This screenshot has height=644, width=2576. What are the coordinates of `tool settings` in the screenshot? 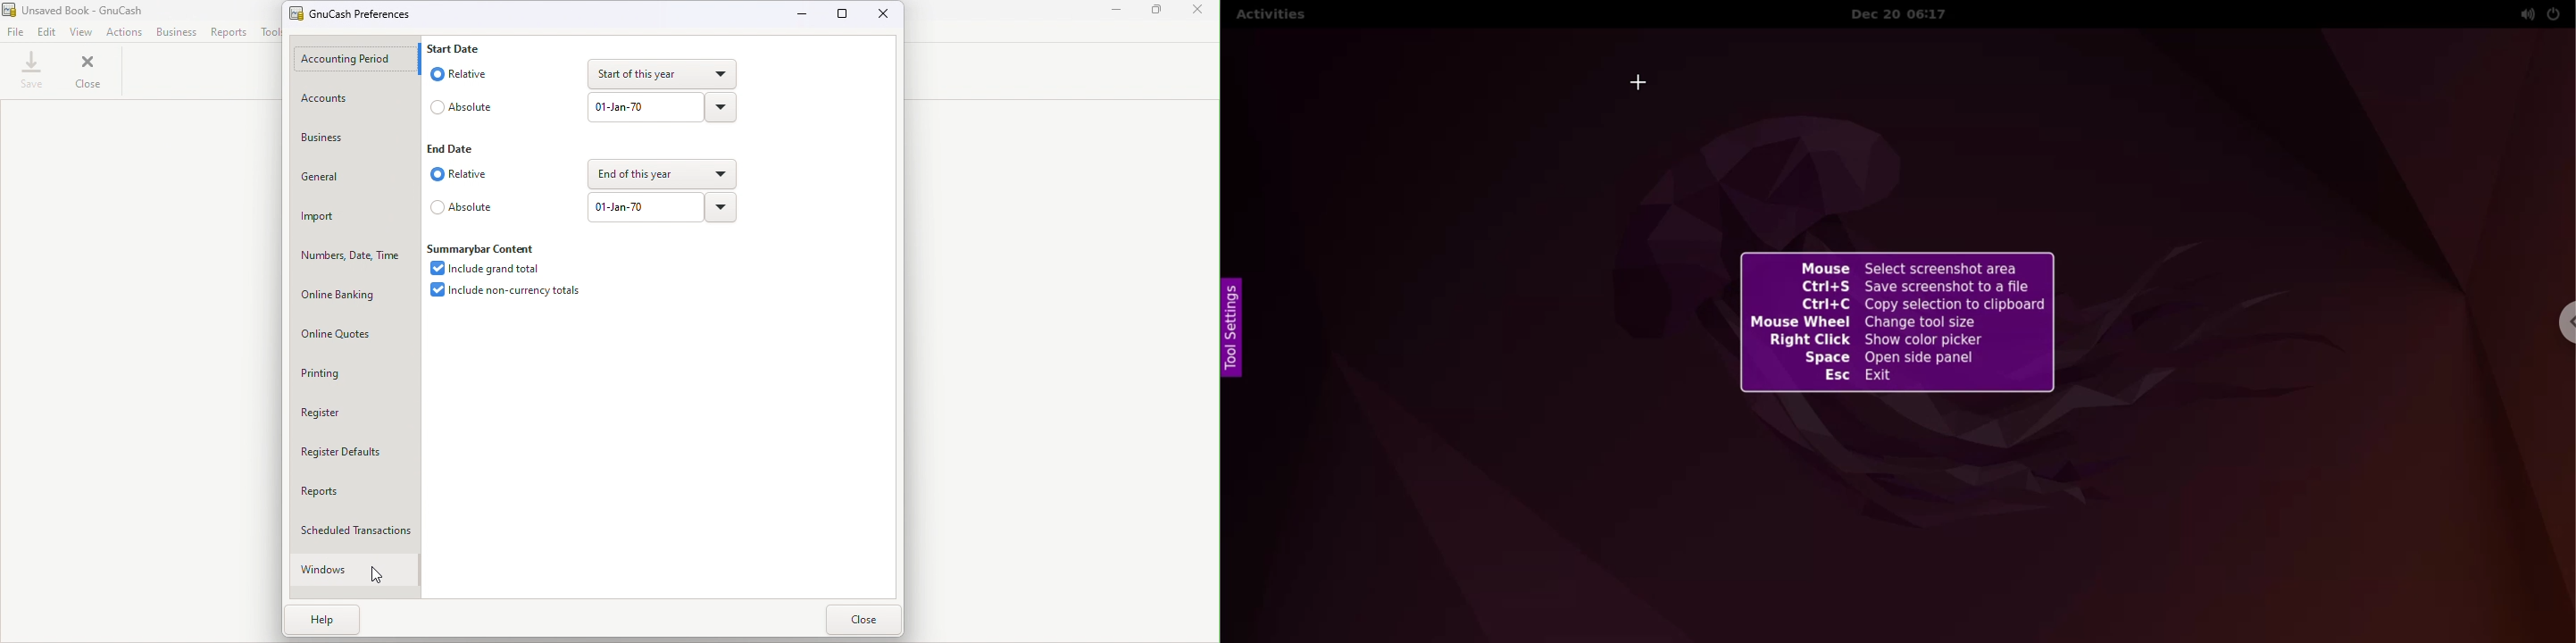 It's located at (1237, 329).